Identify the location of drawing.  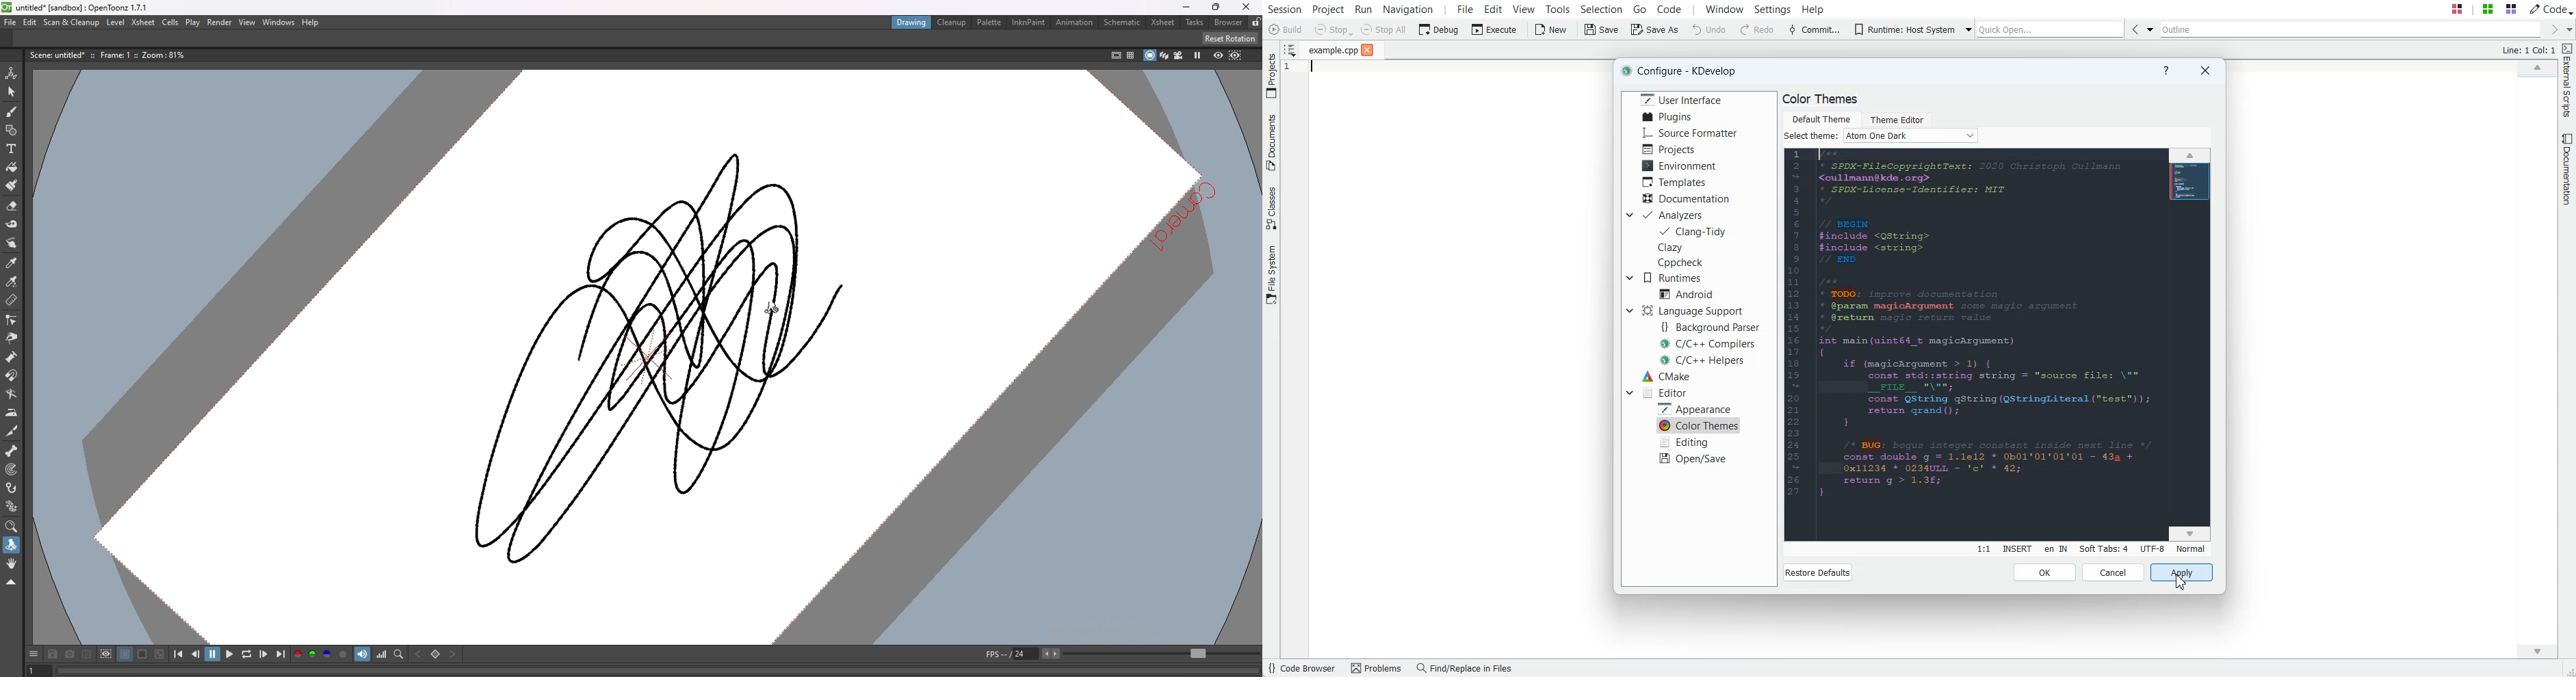
(911, 23).